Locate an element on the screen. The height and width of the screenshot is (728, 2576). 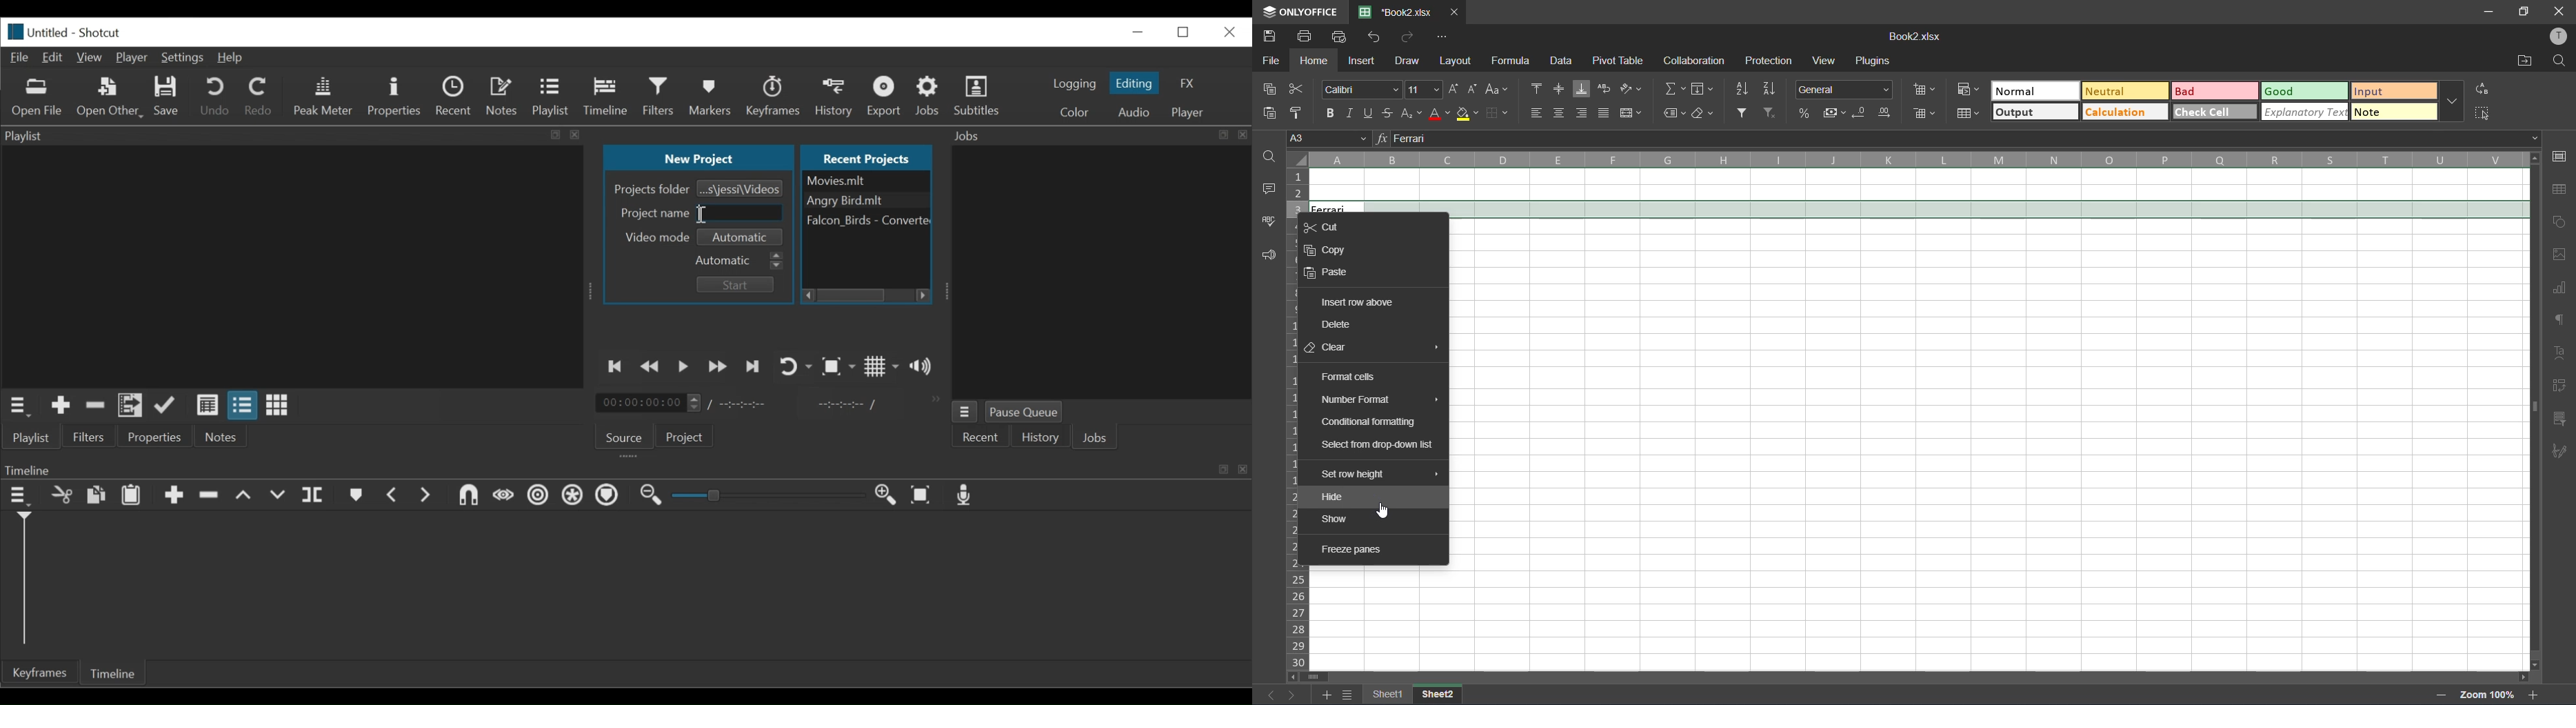
add sheet is located at coordinates (1327, 695).